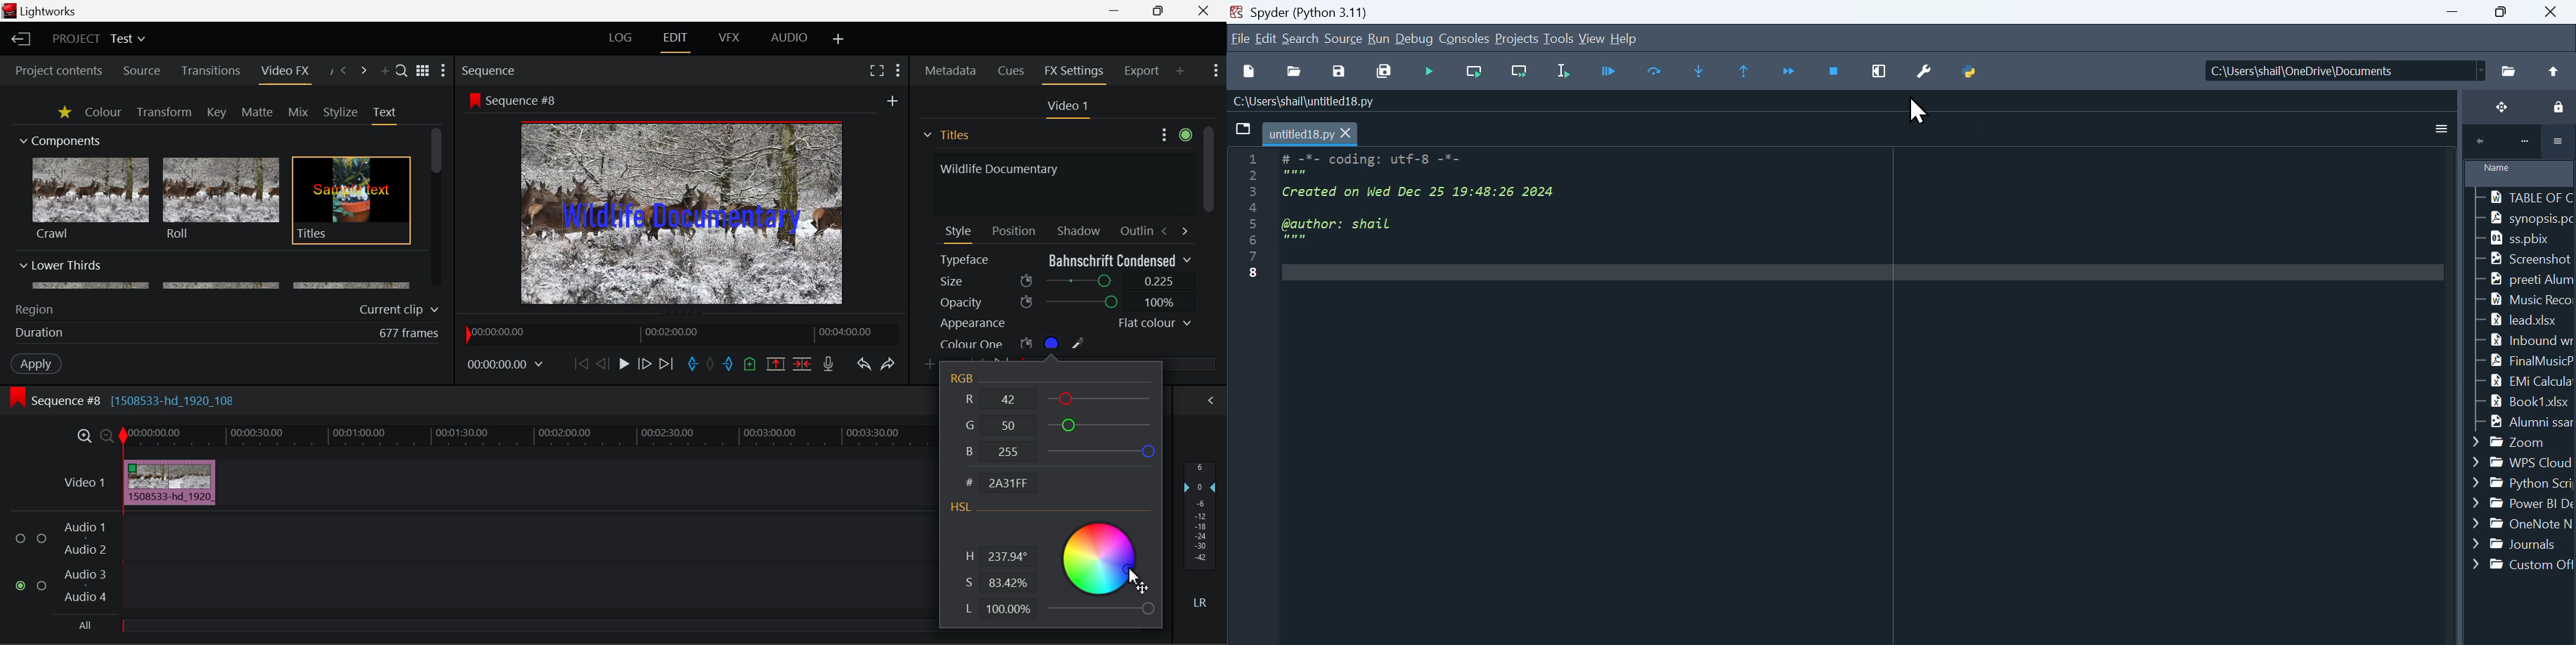  What do you see at coordinates (804, 363) in the screenshot?
I see `Delete/Cut` at bounding box center [804, 363].